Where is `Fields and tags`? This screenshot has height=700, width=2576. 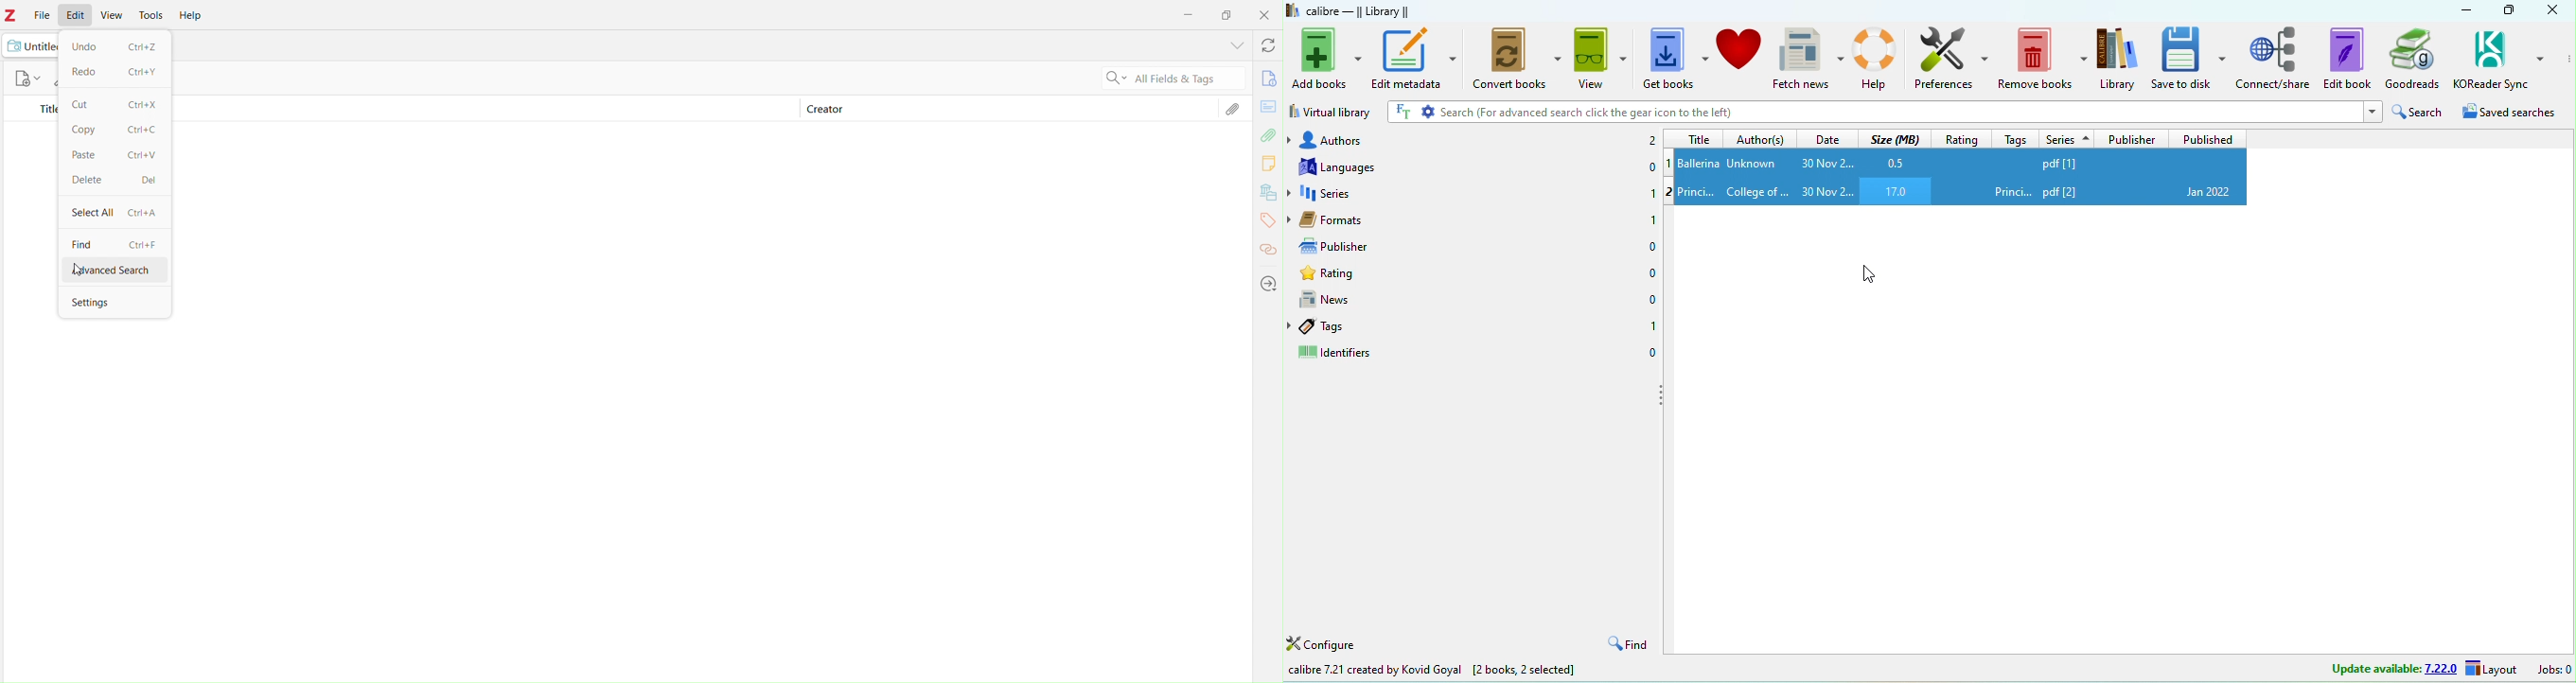
Fields and tags is located at coordinates (1186, 80).